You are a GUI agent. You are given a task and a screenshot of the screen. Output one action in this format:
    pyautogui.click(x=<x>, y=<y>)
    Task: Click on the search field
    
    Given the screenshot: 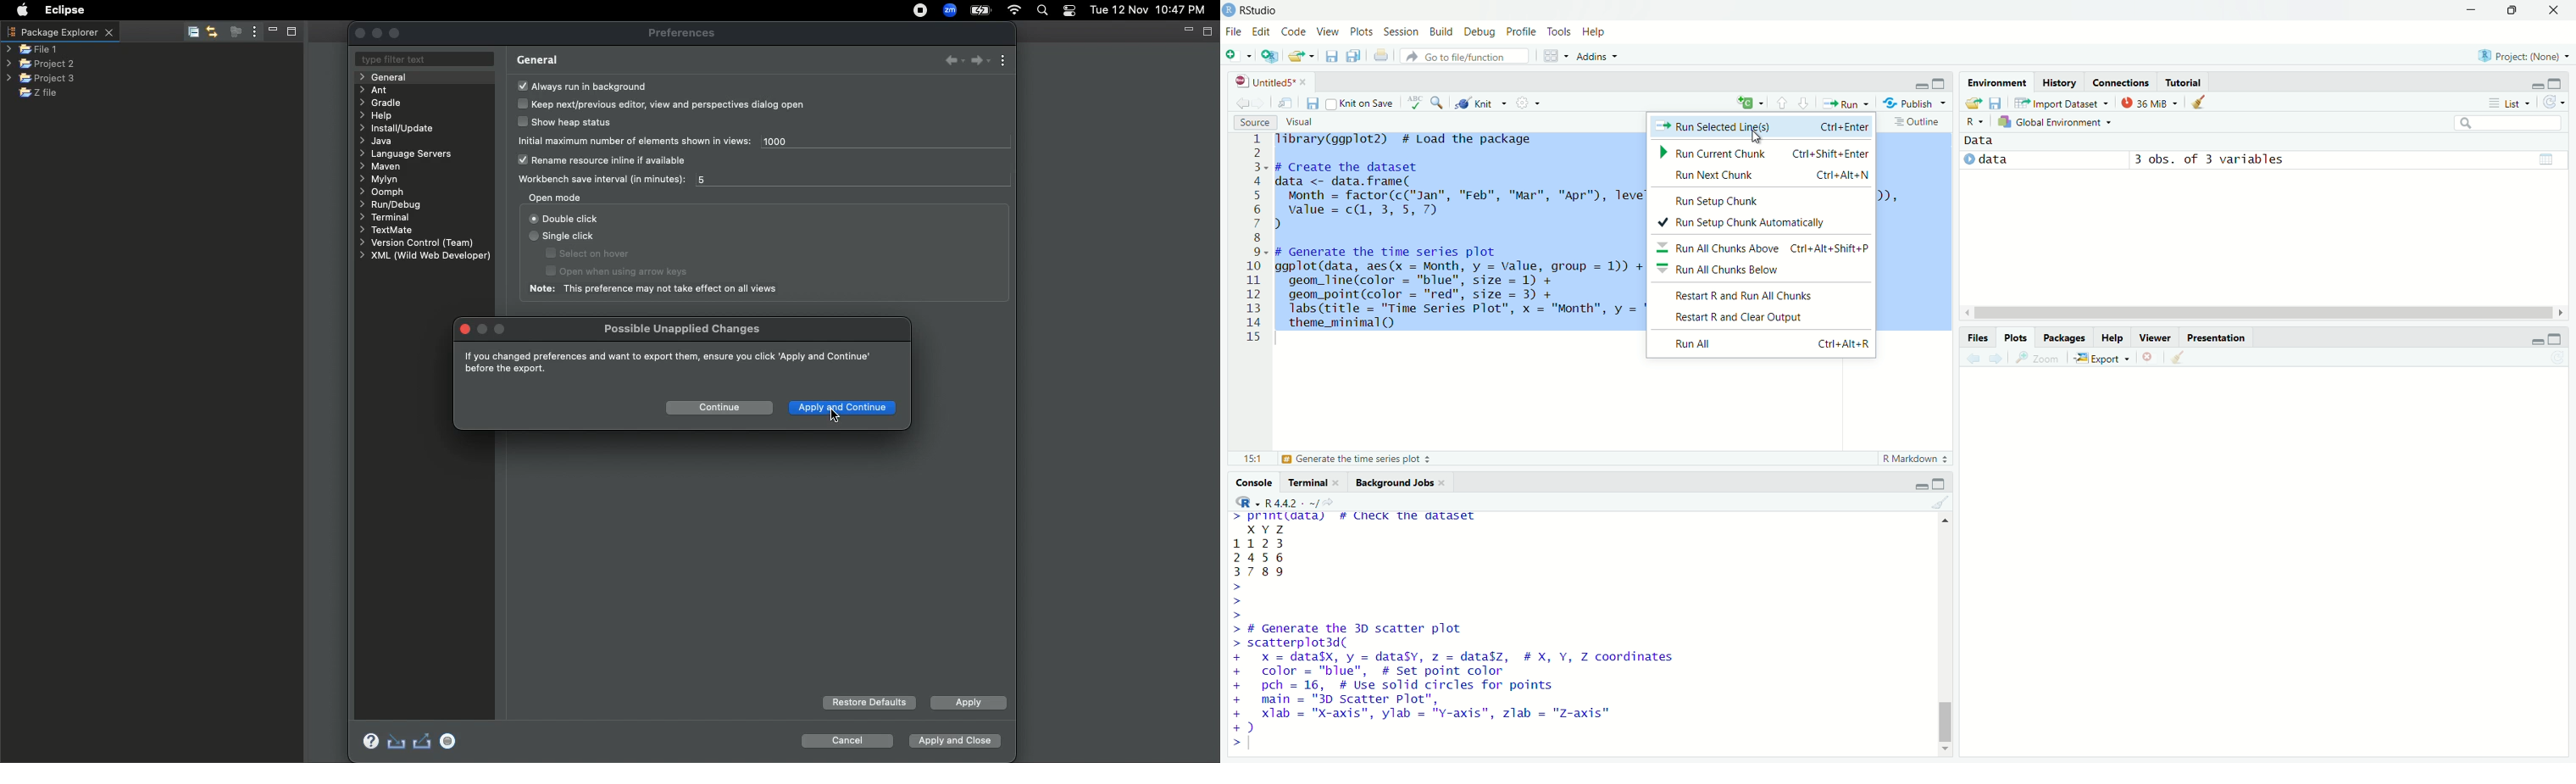 What is the action you would take?
    pyautogui.click(x=2507, y=123)
    